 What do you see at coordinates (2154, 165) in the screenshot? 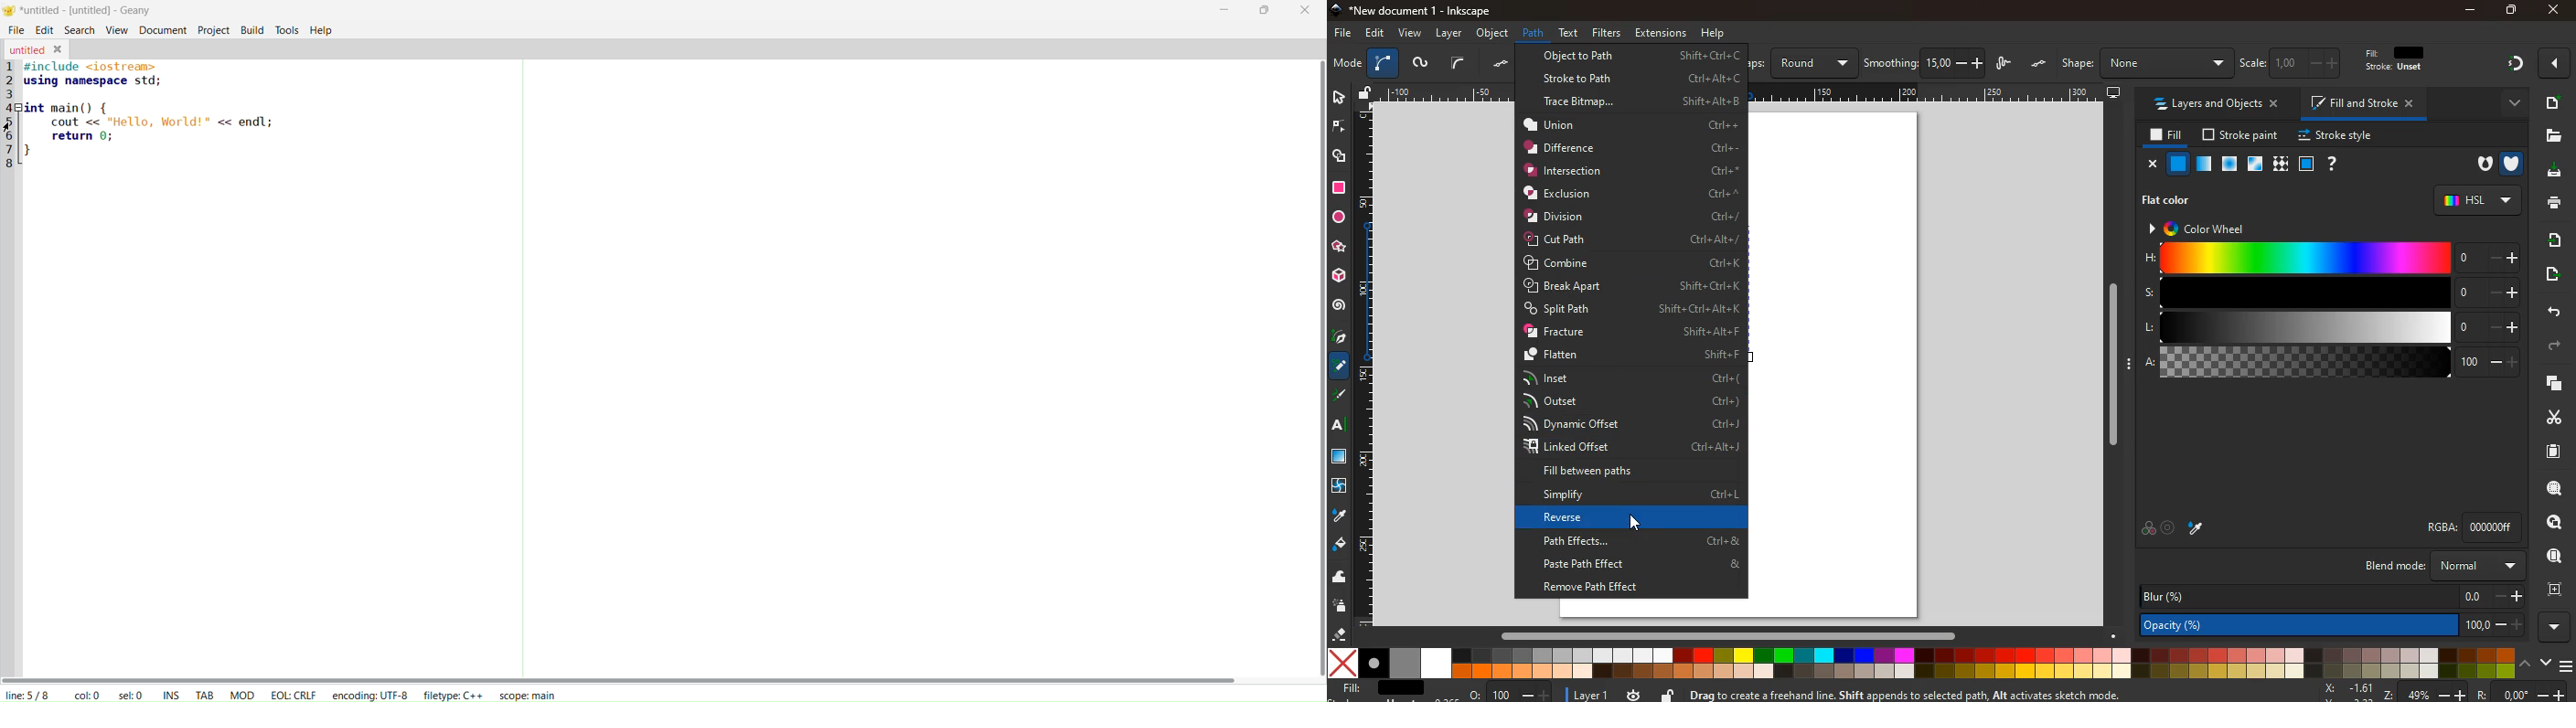
I see `close` at bounding box center [2154, 165].